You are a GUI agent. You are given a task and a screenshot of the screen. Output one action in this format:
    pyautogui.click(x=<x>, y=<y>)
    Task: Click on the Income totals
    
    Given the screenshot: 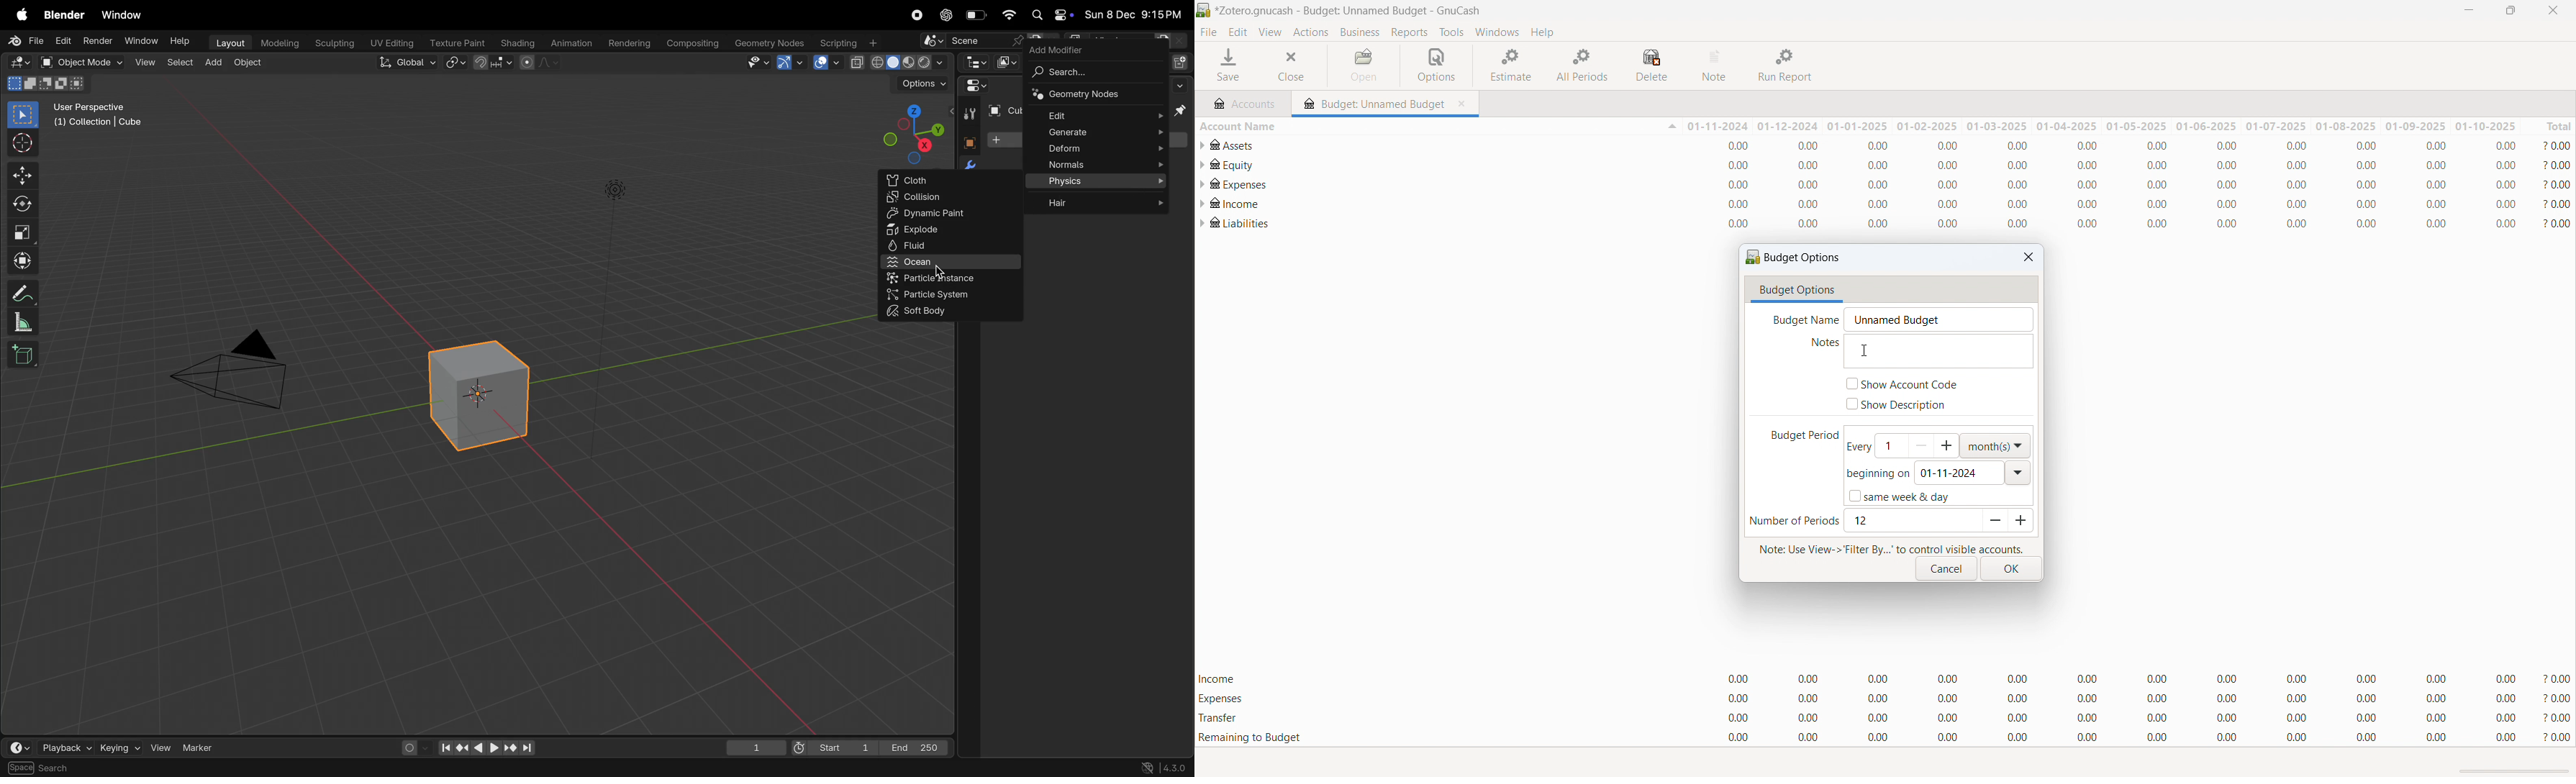 What is the action you would take?
    pyautogui.click(x=1885, y=680)
    